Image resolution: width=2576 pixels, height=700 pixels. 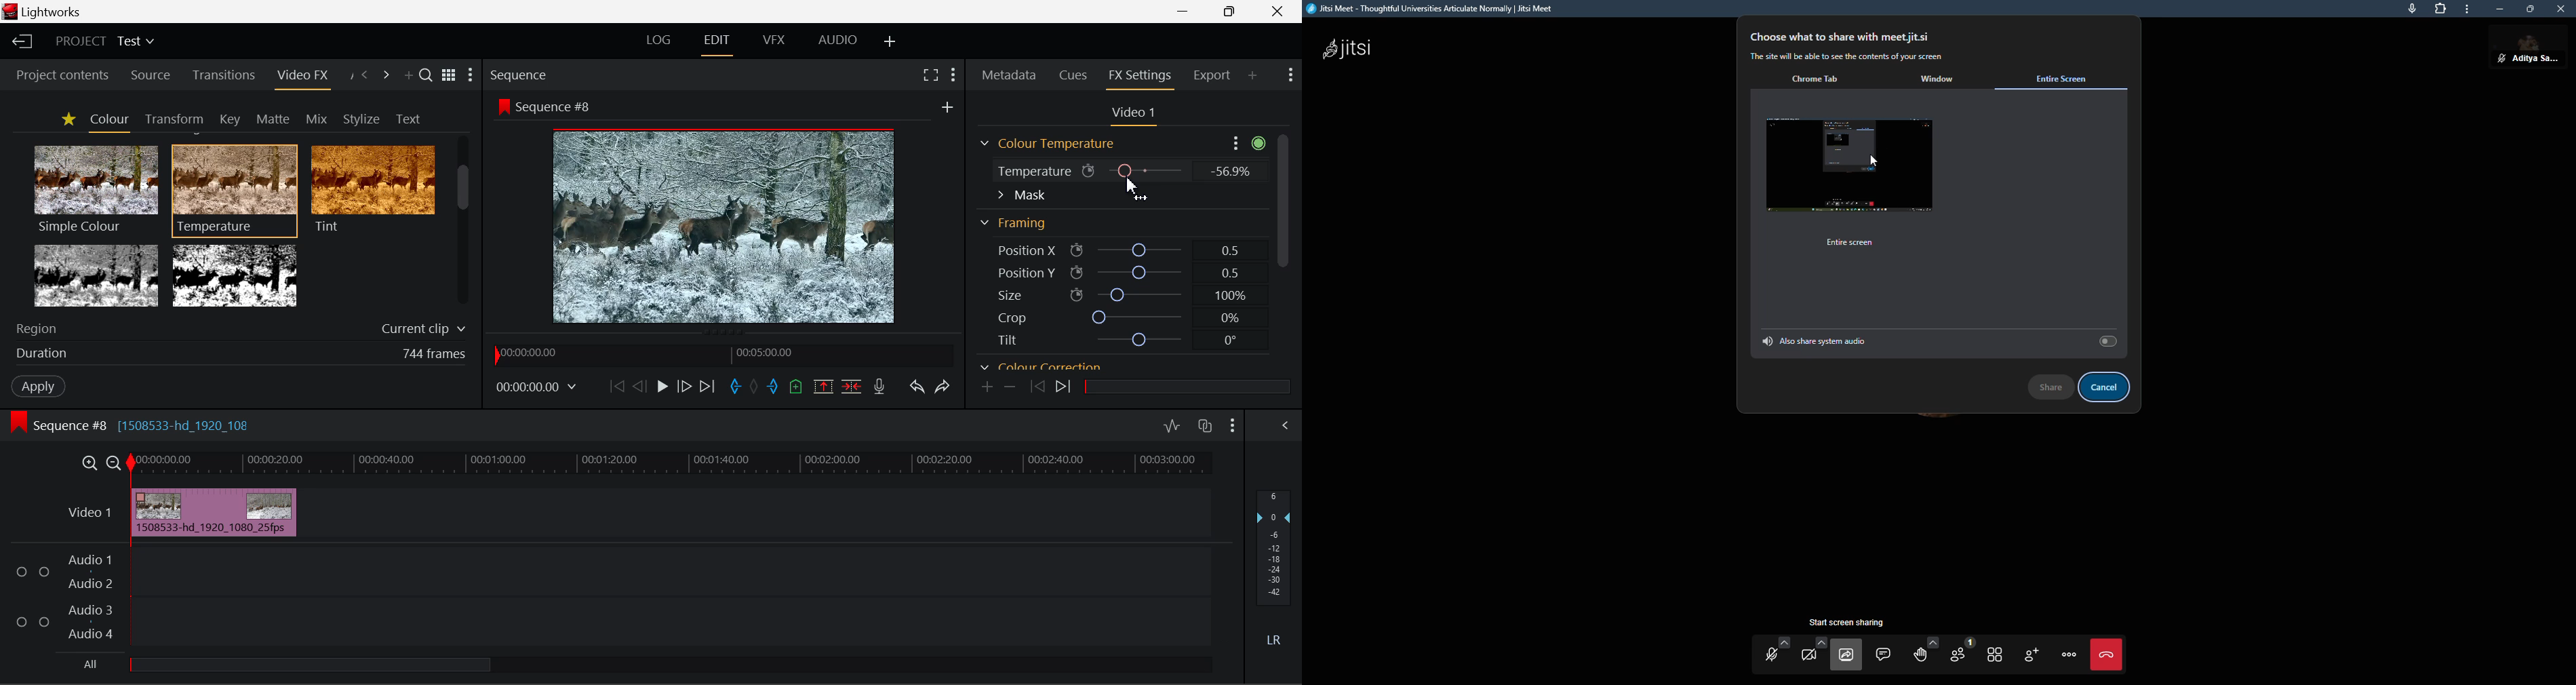 What do you see at coordinates (19, 422) in the screenshot?
I see `icon` at bounding box center [19, 422].